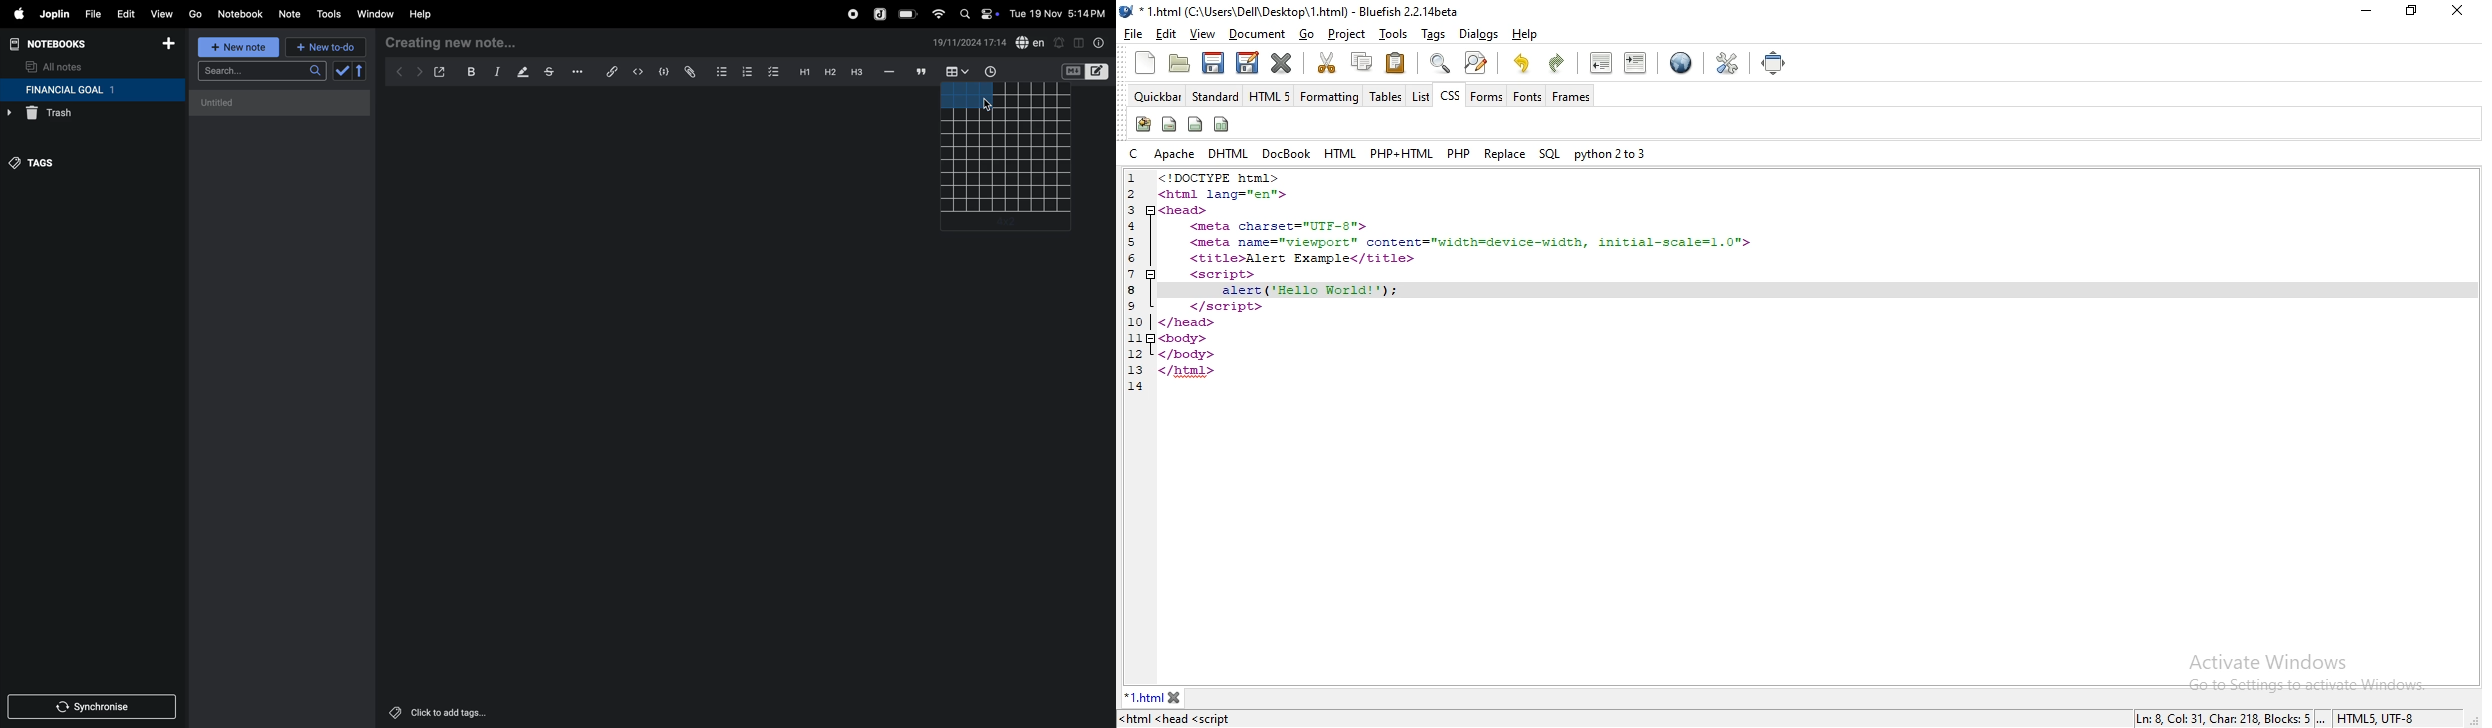  I want to click on bold, so click(466, 71).